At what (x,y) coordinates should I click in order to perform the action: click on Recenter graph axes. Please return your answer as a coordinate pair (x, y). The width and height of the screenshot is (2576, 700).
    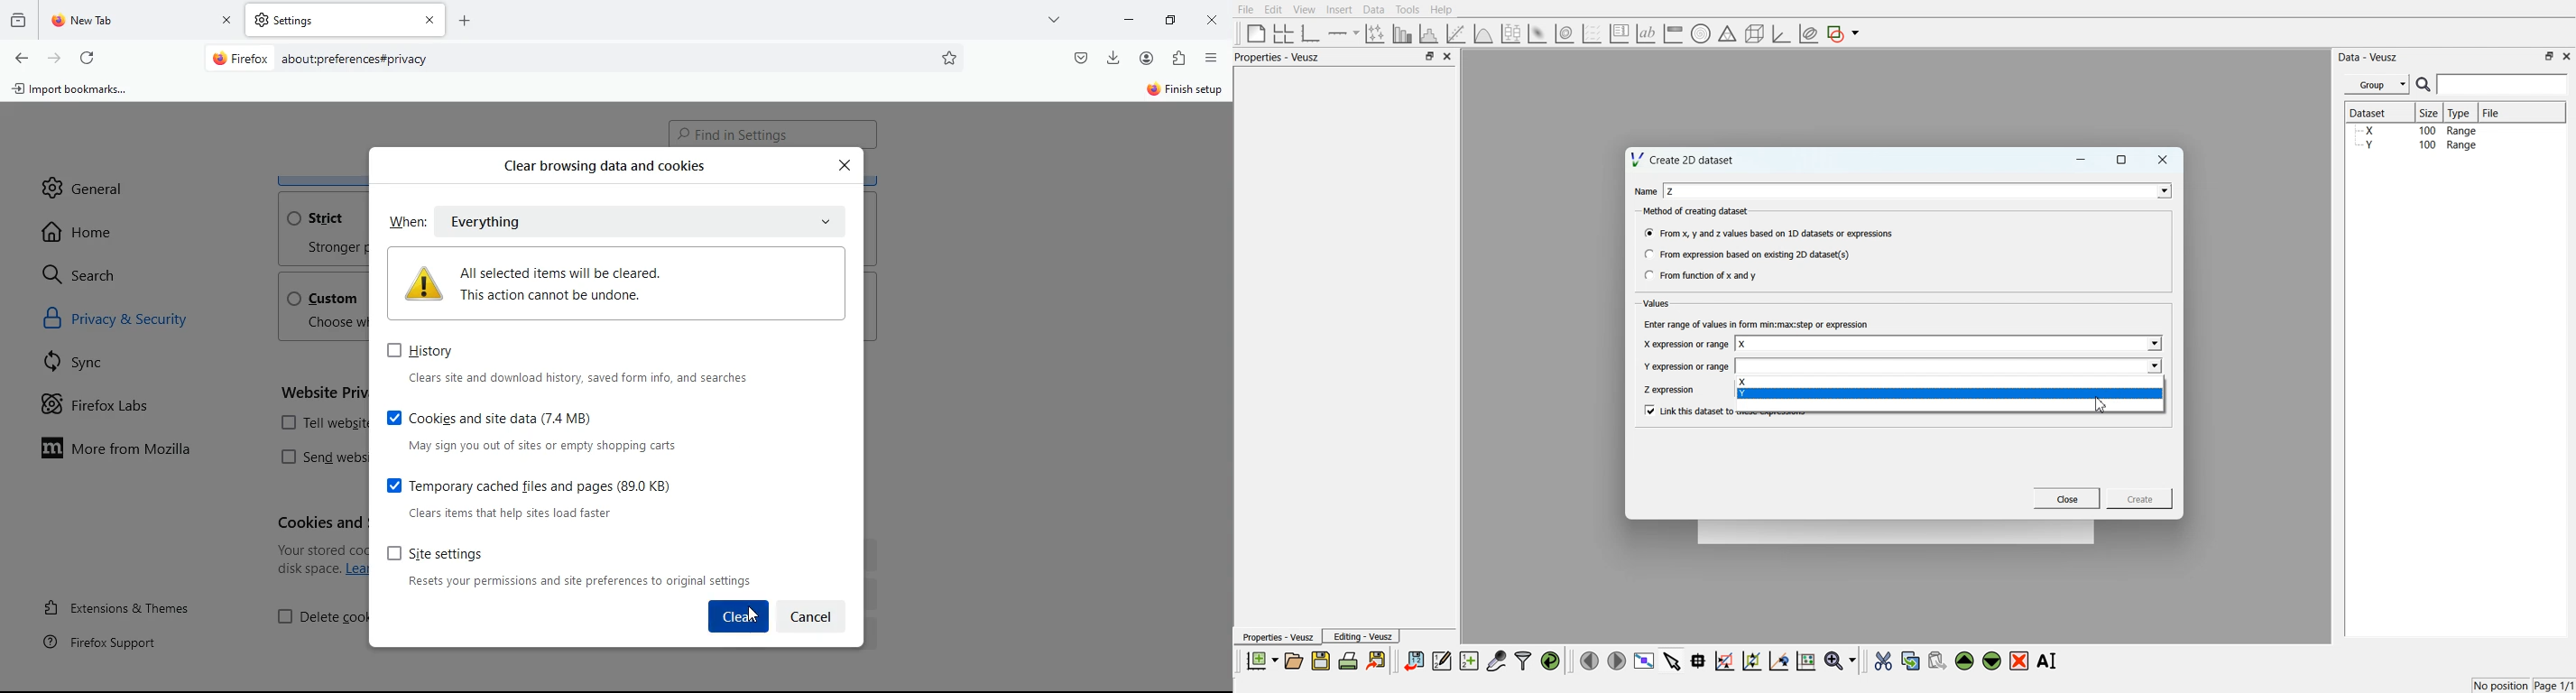
    Looking at the image, I should click on (1780, 660).